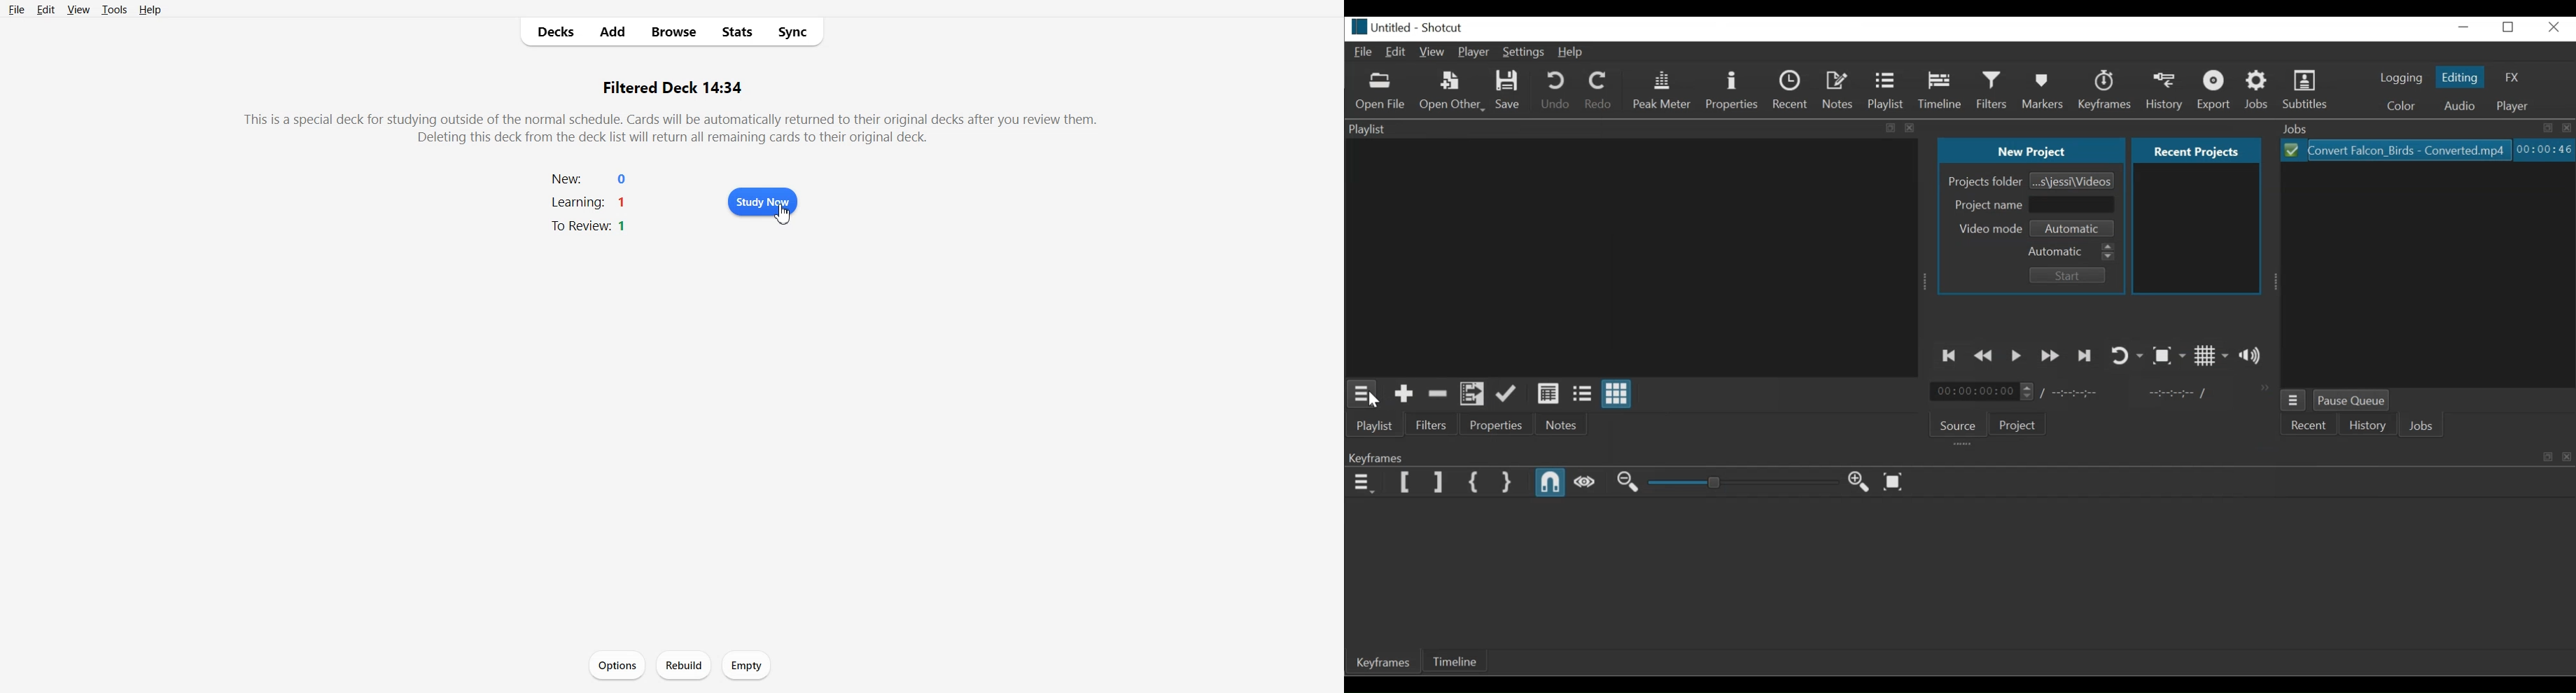 Image resolution: width=2576 pixels, height=700 pixels. Describe the element at coordinates (1961, 422) in the screenshot. I see `Source` at that location.